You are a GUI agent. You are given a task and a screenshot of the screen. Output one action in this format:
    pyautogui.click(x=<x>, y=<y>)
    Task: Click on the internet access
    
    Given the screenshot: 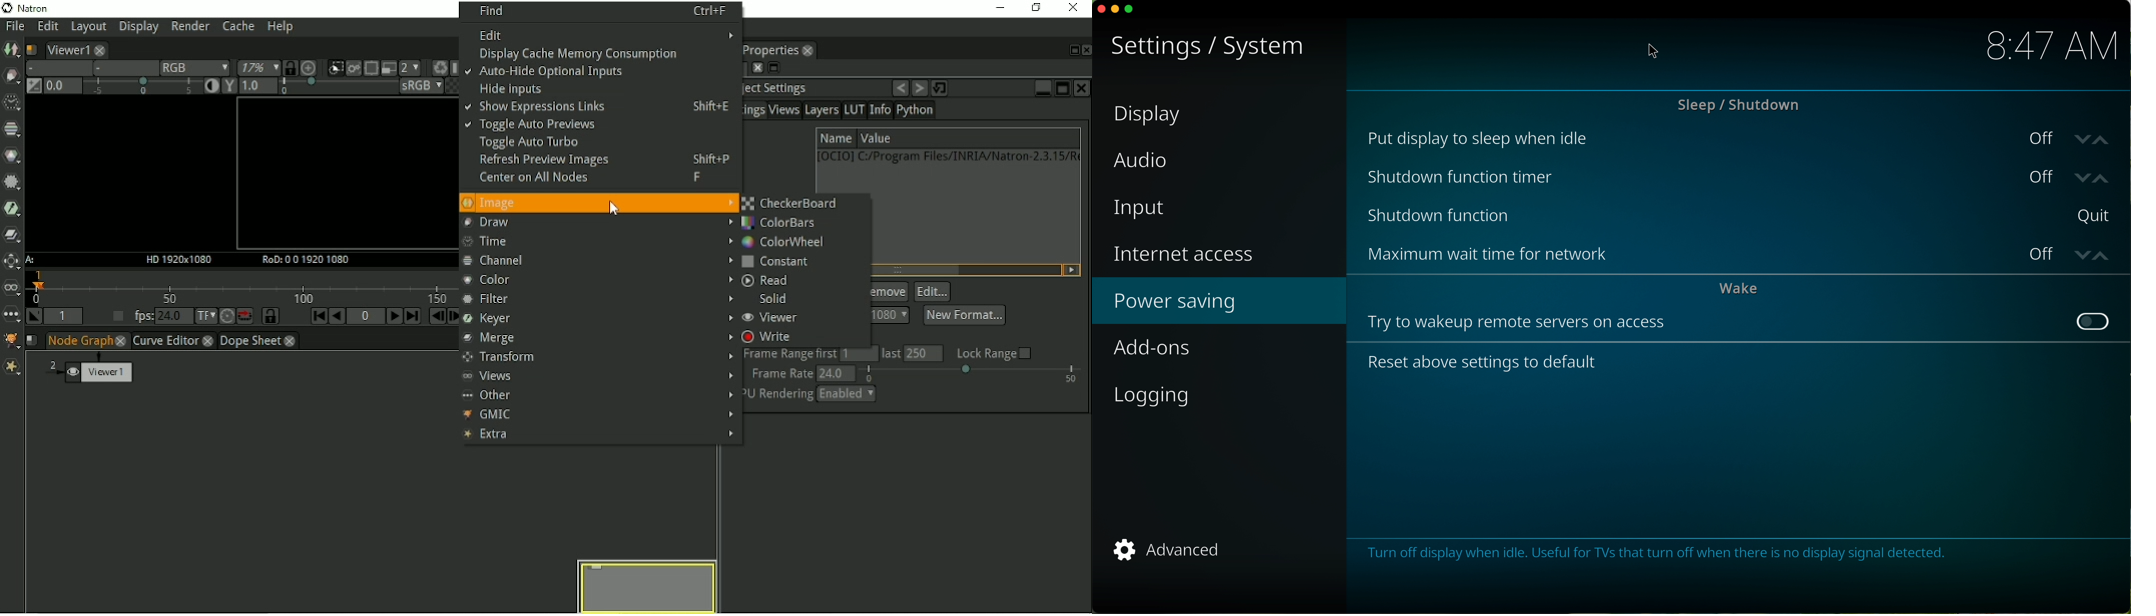 What is the action you would take?
    pyautogui.click(x=1187, y=254)
    